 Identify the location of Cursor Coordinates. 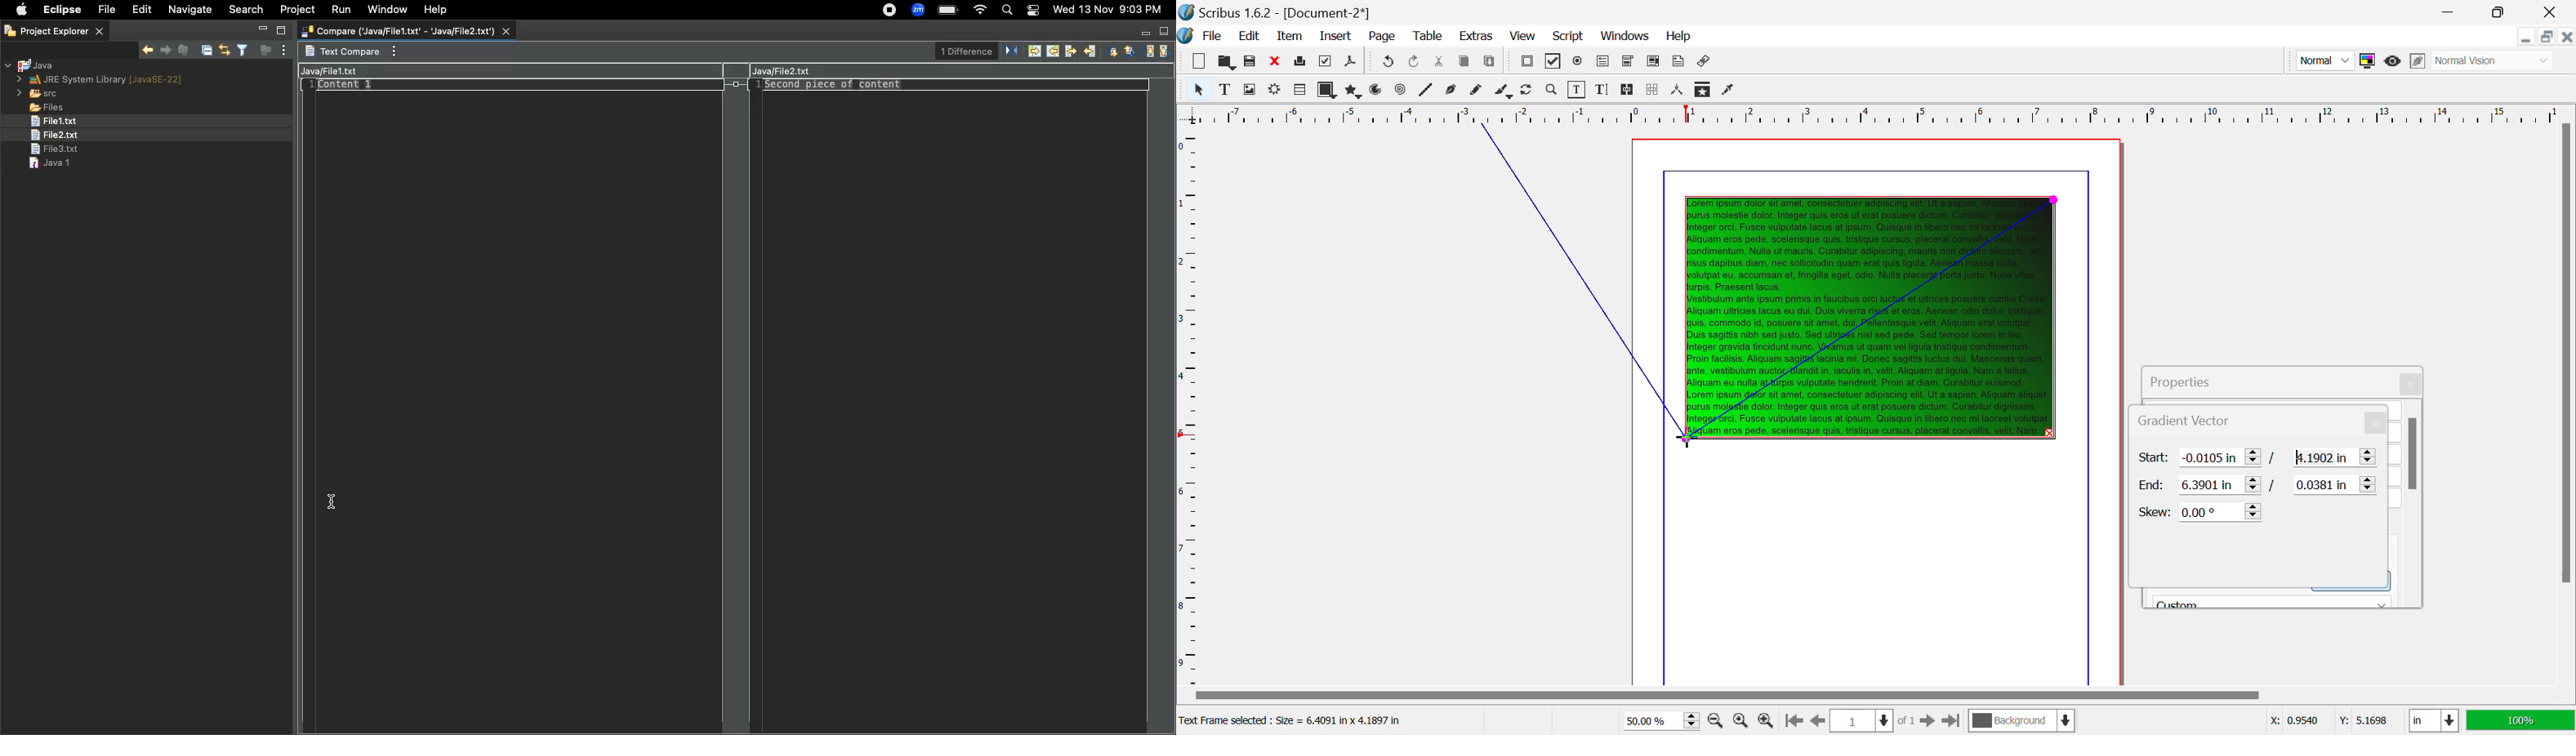
(2328, 721).